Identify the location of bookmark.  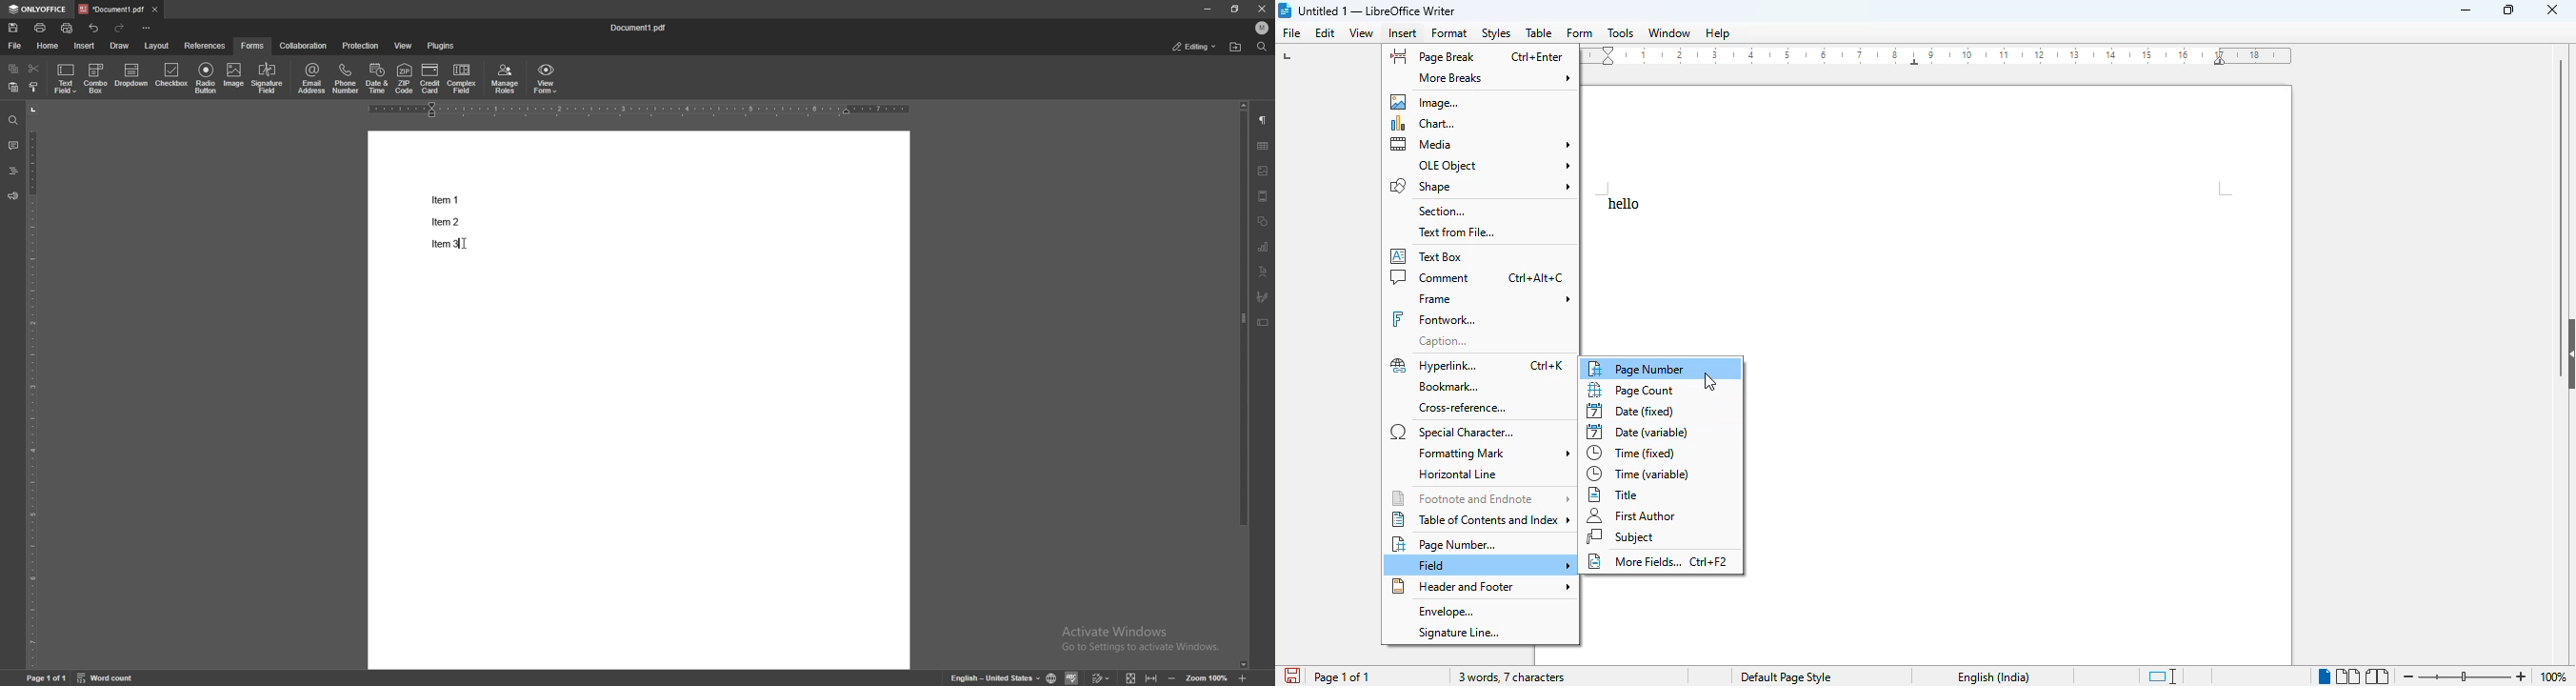
(1447, 387).